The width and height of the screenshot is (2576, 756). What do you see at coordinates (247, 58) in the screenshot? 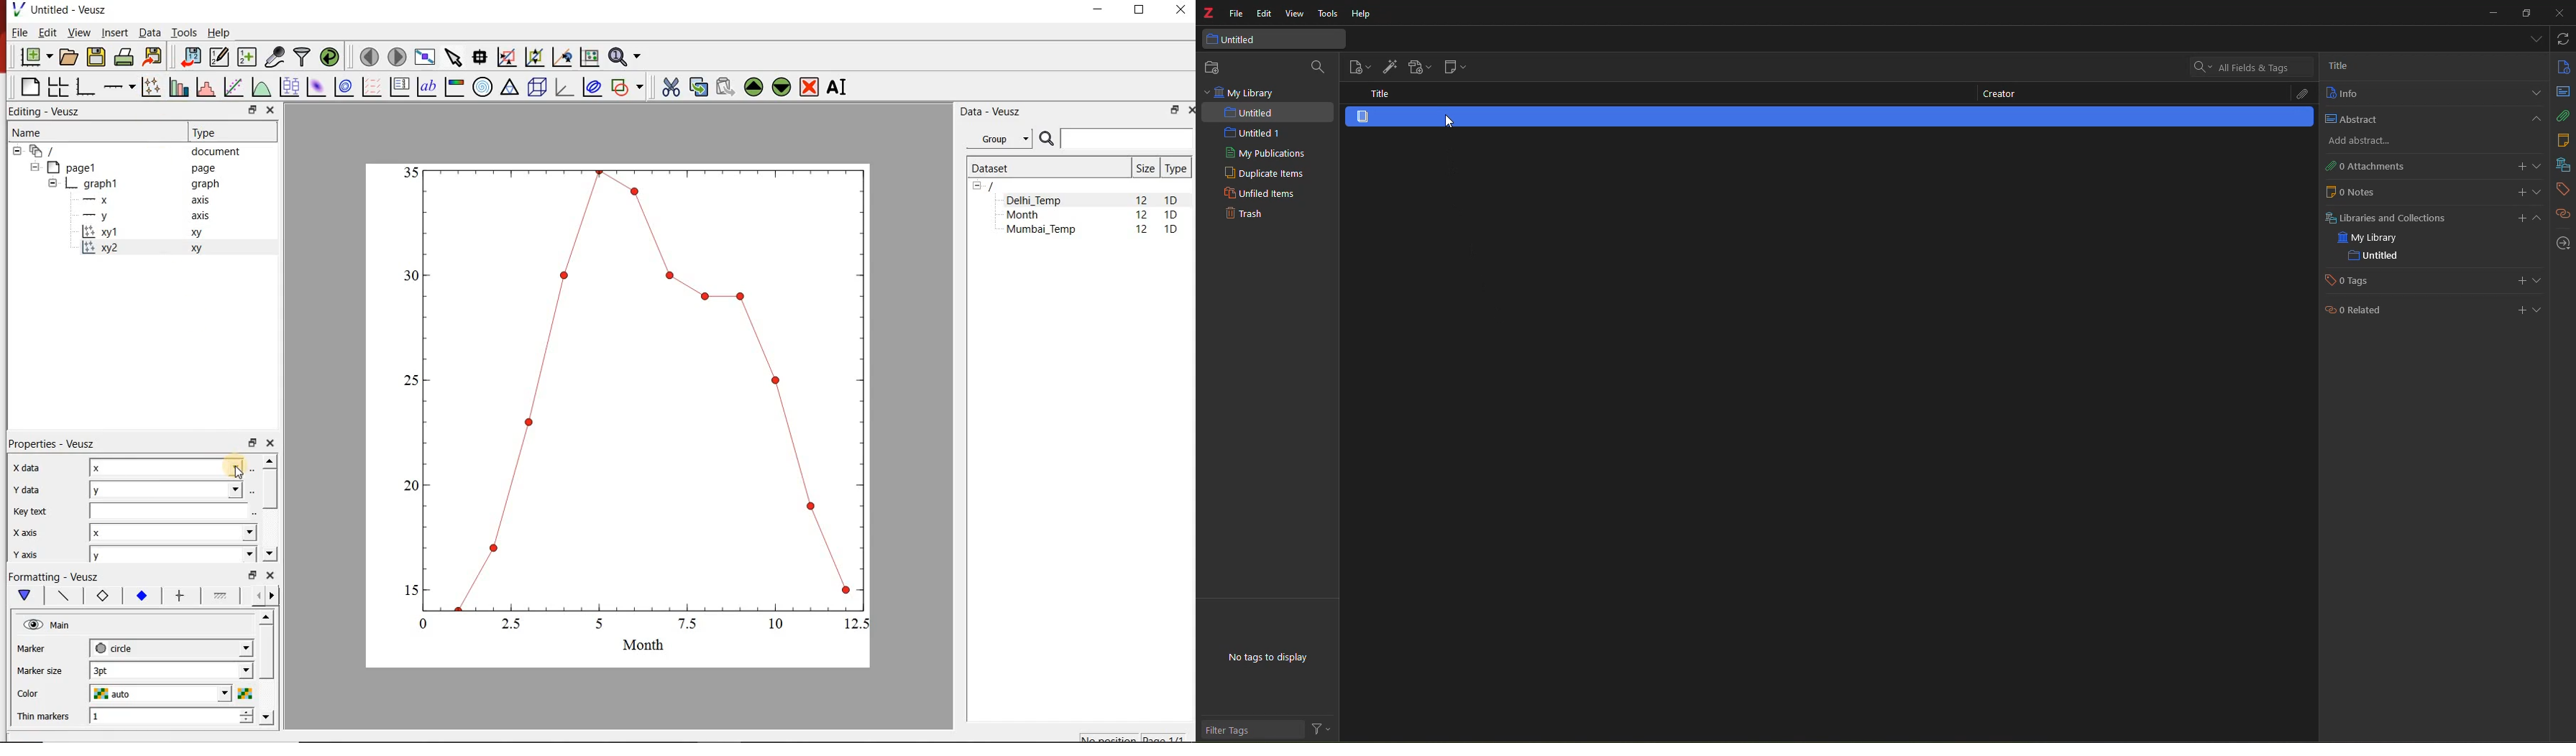
I see `create new datasets using available options` at bounding box center [247, 58].